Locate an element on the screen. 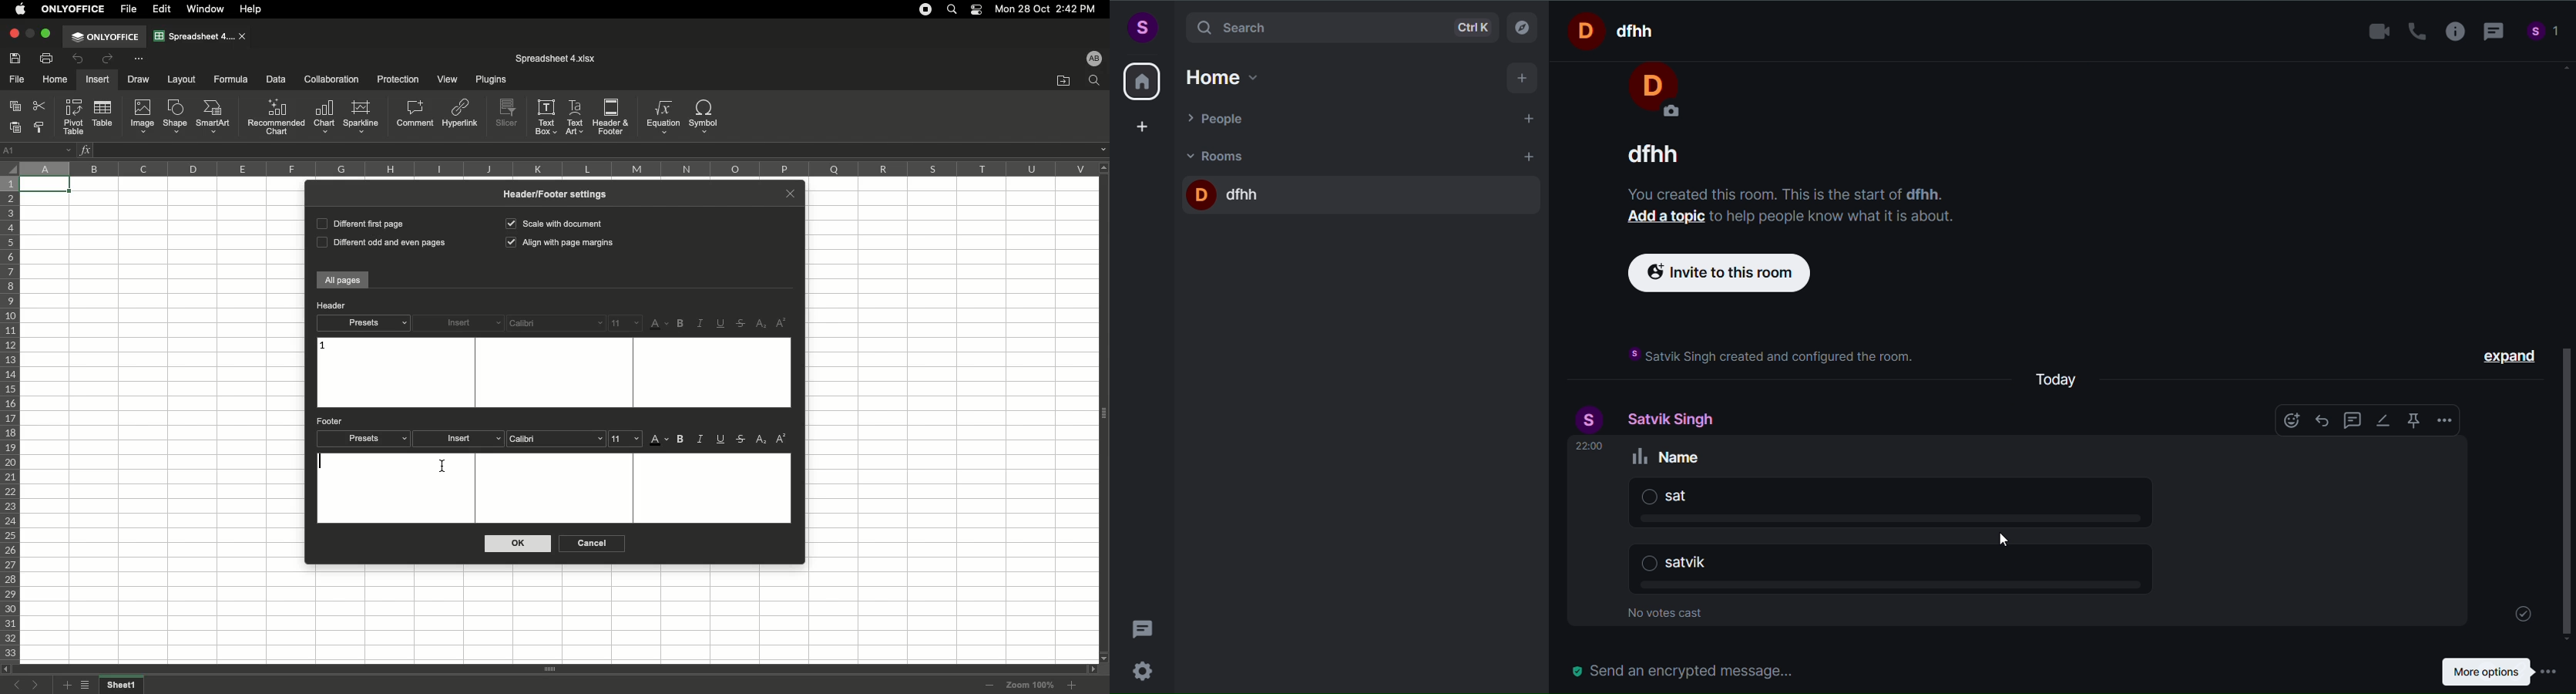 The height and width of the screenshot is (700, 2576). Scroll is located at coordinates (549, 670).